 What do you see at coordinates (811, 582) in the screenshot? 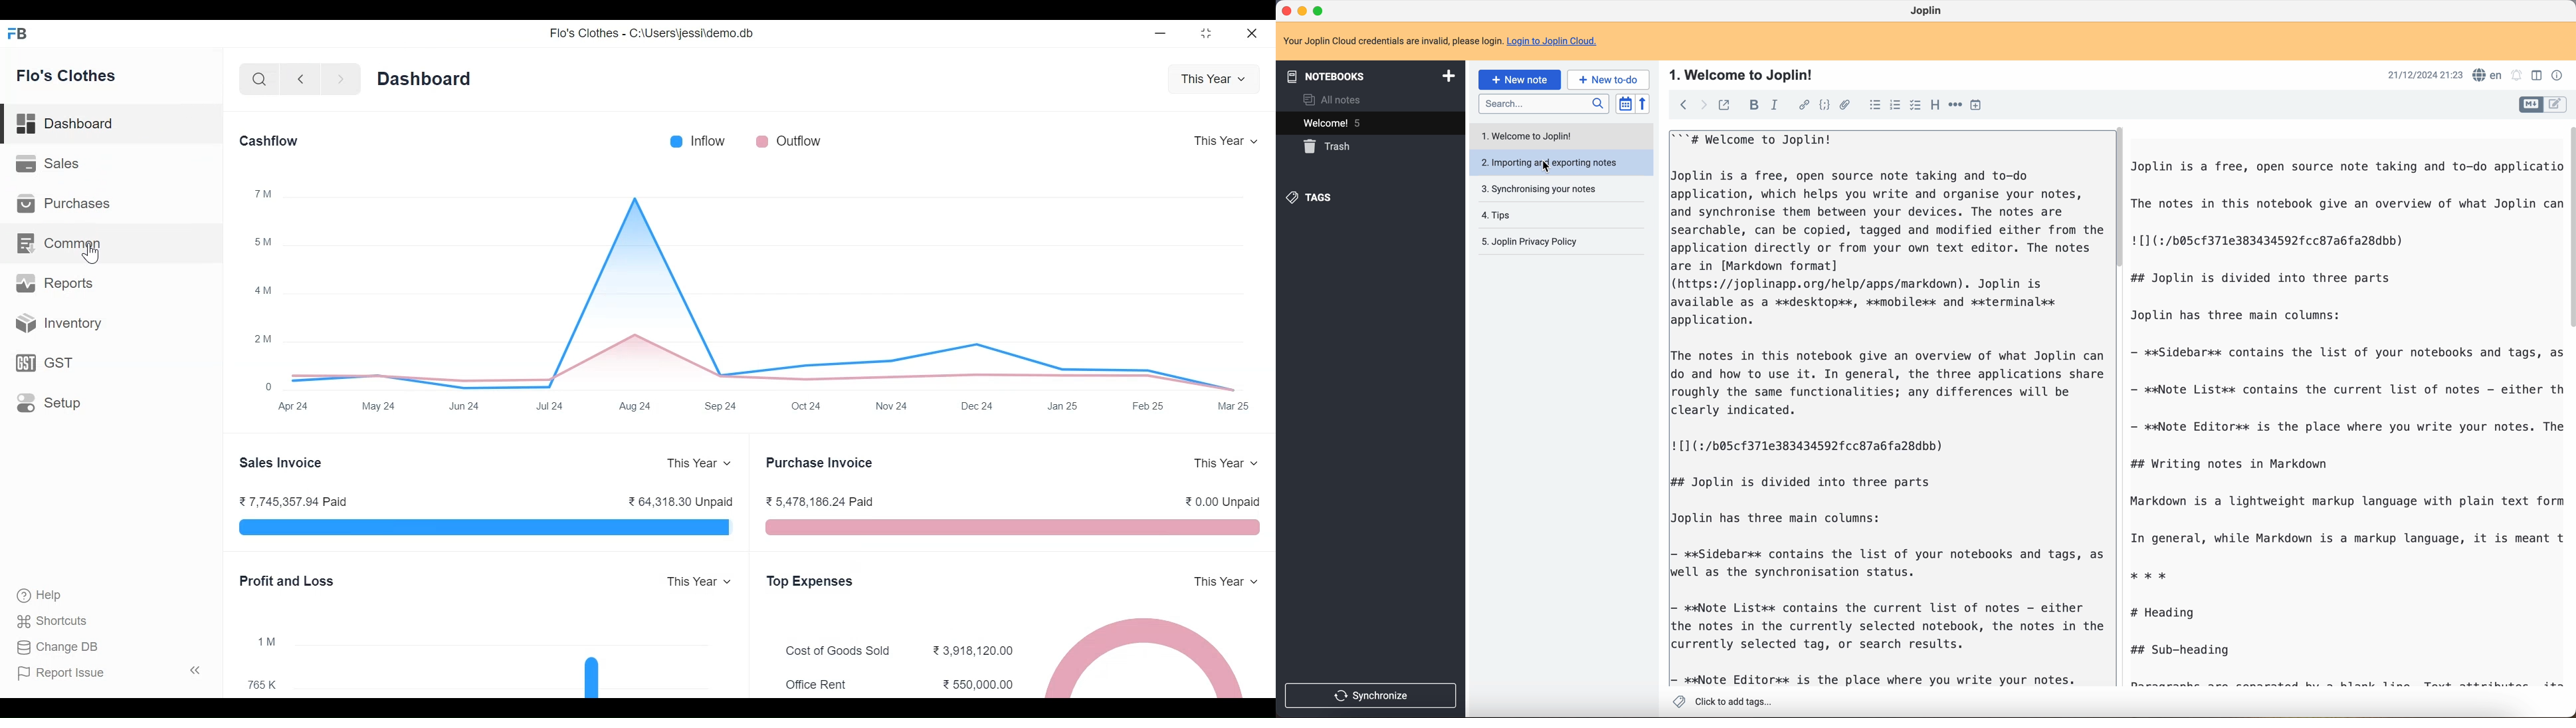
I see `Top Expenses` at bounding box center [811, 582].